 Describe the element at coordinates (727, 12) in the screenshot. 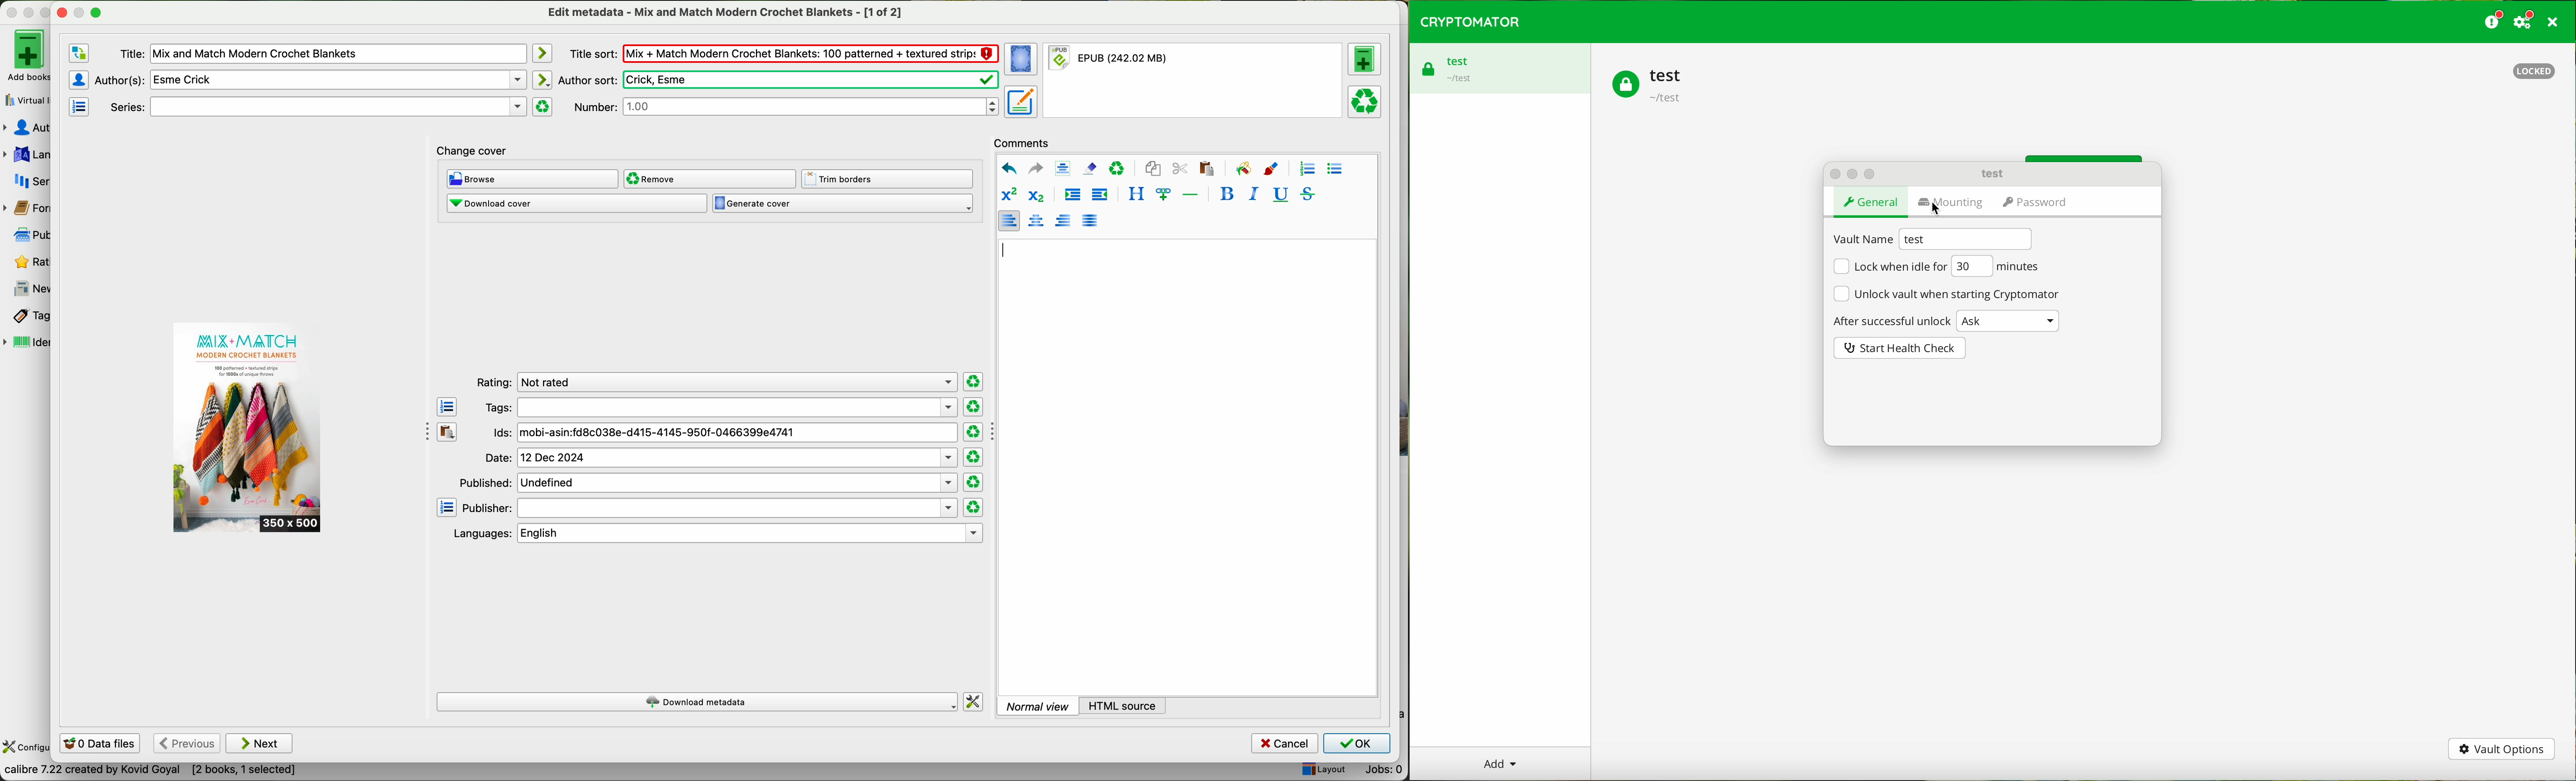

I see `edit metadata` at that location.